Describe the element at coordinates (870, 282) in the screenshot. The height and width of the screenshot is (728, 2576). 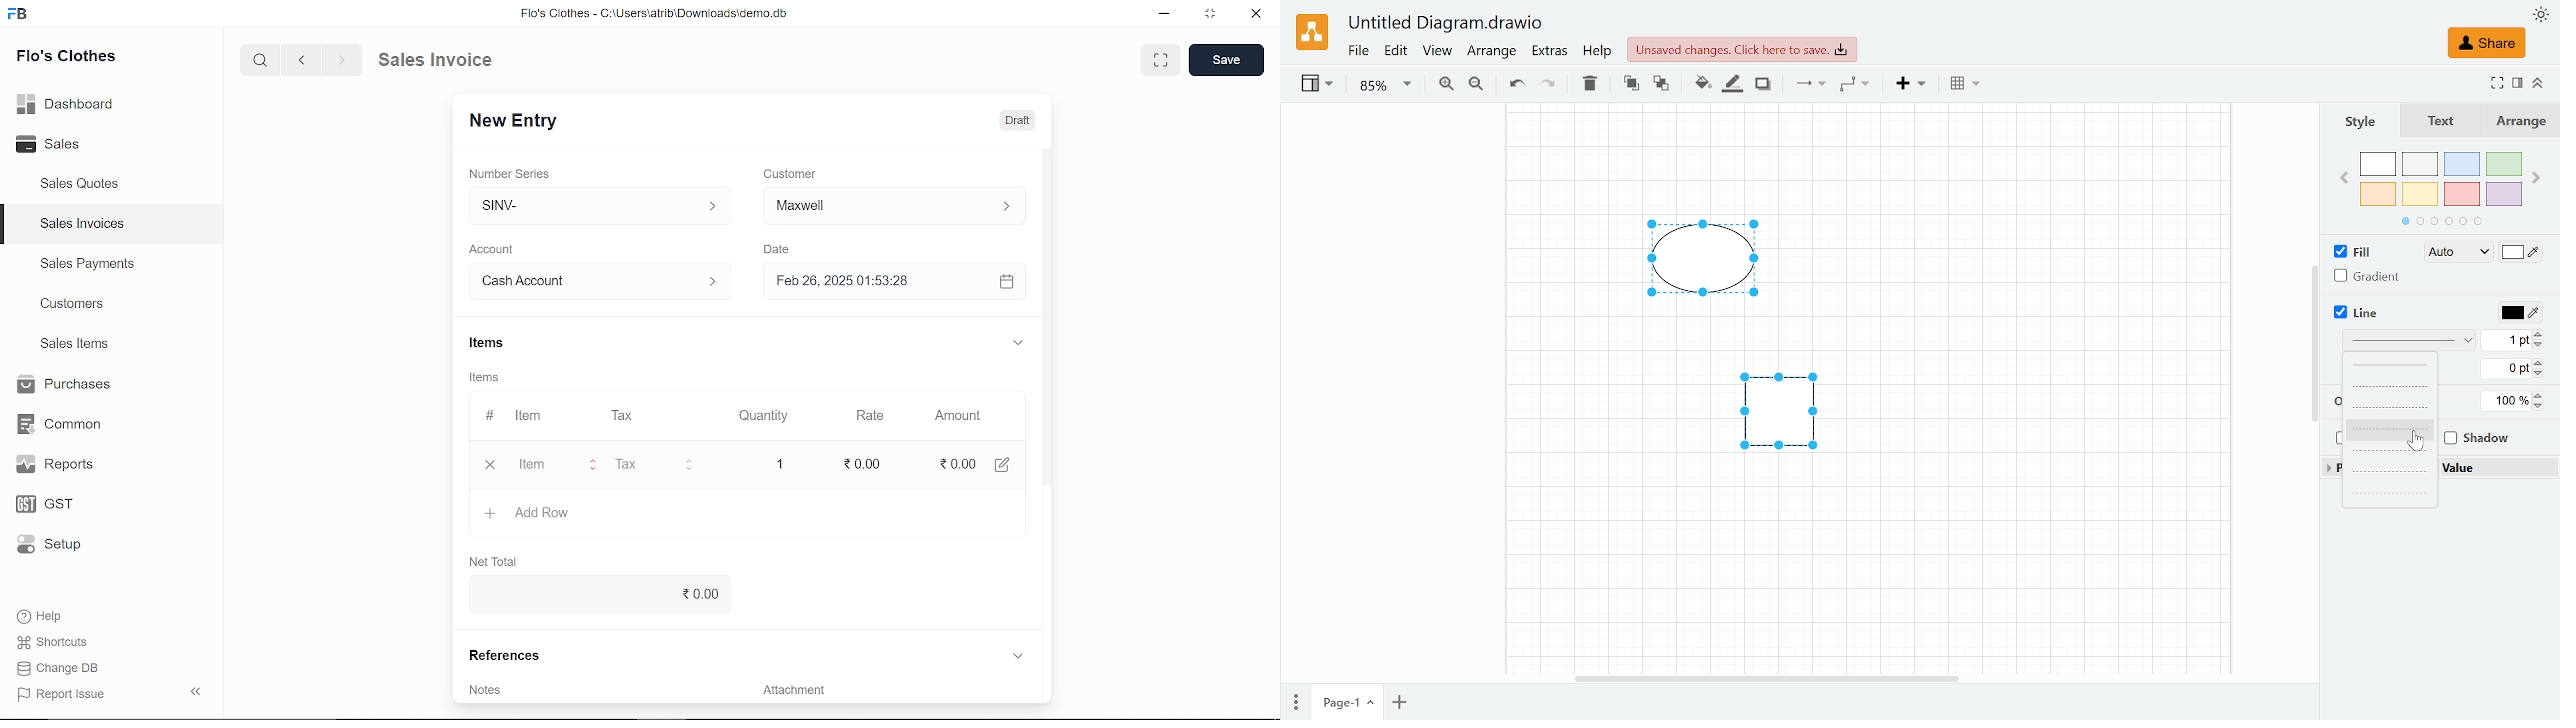
I see `Feb 26, 2025 01:53:28` at that location.